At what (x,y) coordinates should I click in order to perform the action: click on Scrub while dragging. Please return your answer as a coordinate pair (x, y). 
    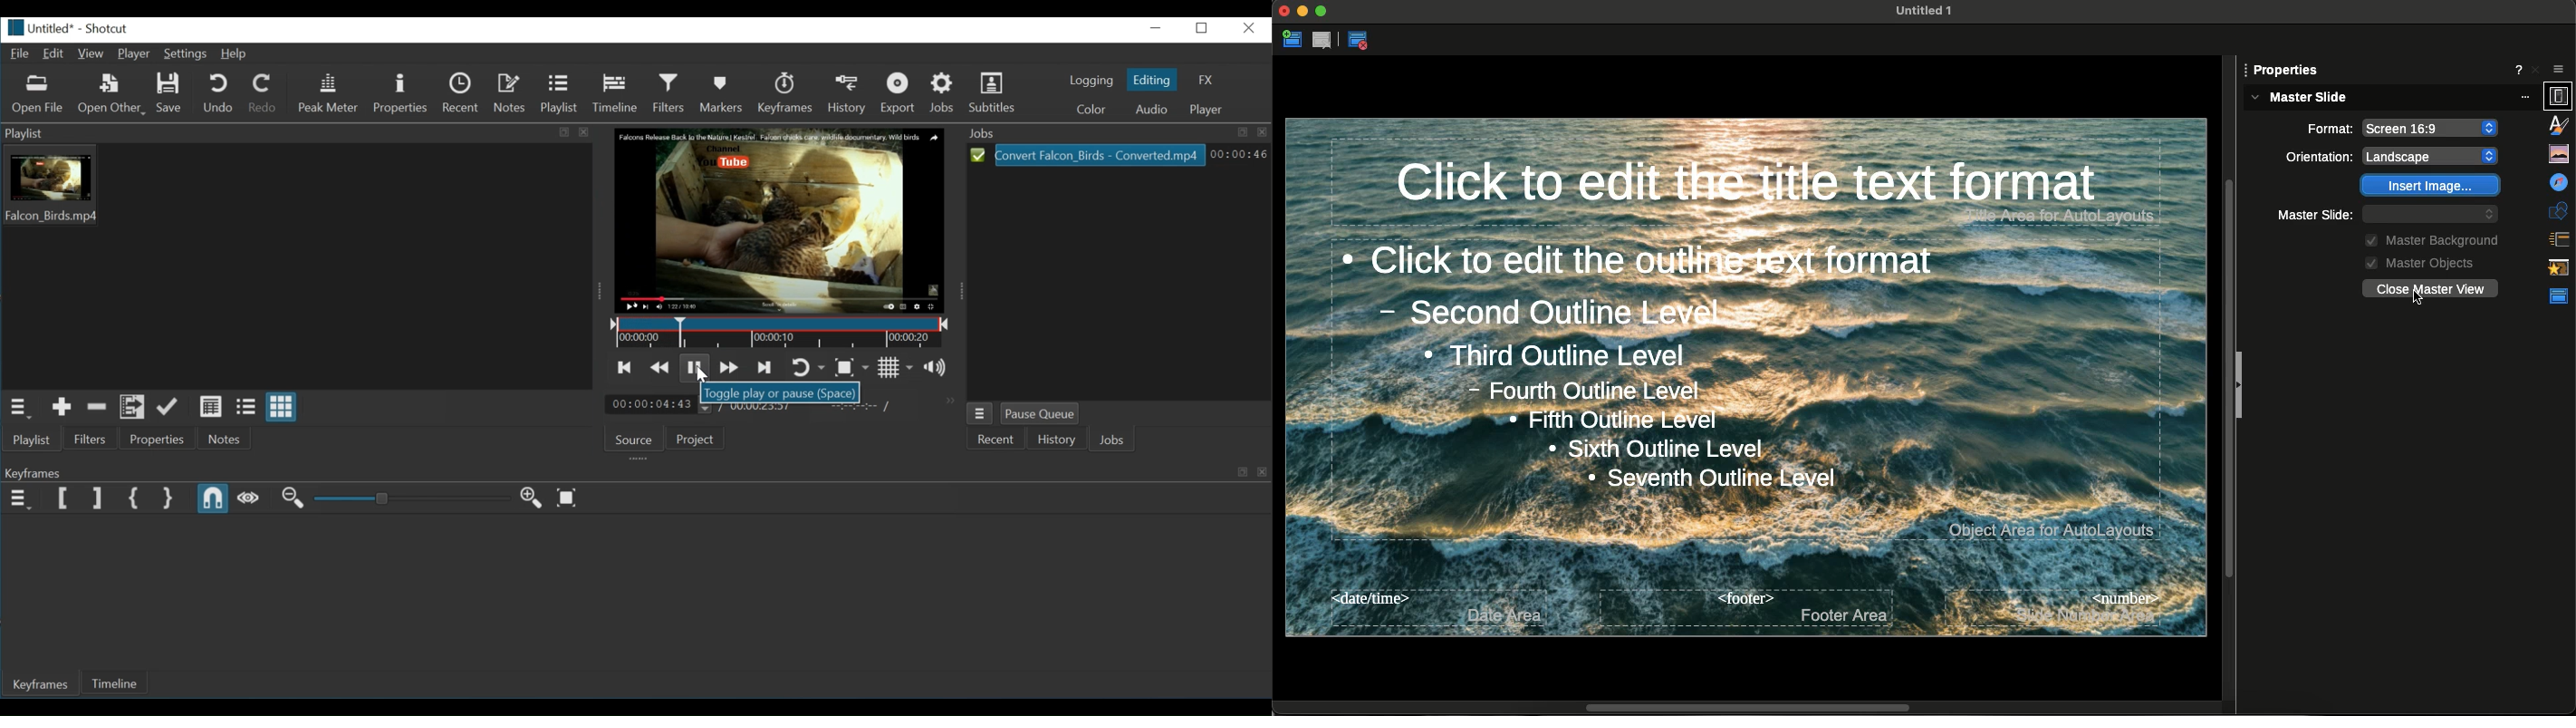
    Looking at the image, I should click on (248, 498).